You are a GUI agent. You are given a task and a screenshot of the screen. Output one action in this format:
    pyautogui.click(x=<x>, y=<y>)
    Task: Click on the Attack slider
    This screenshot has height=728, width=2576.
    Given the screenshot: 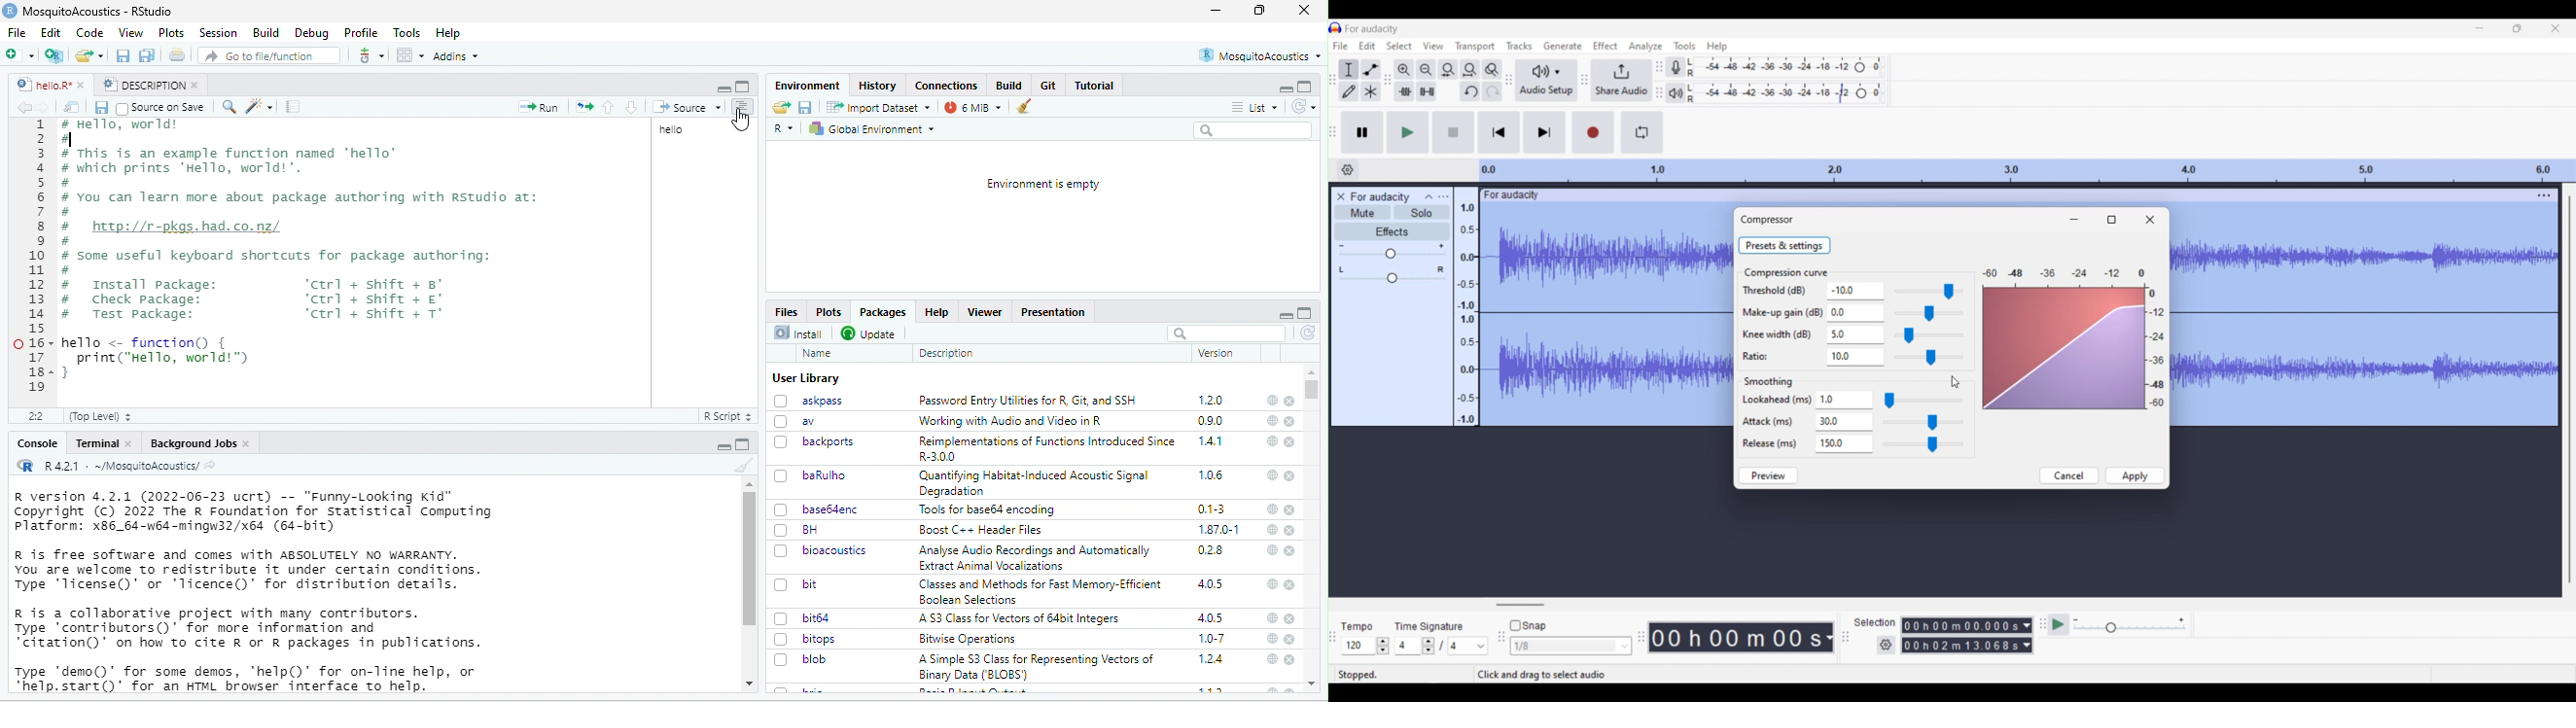 What is the action you would take?
    pyautogui.click(x=1923, y=422)
    